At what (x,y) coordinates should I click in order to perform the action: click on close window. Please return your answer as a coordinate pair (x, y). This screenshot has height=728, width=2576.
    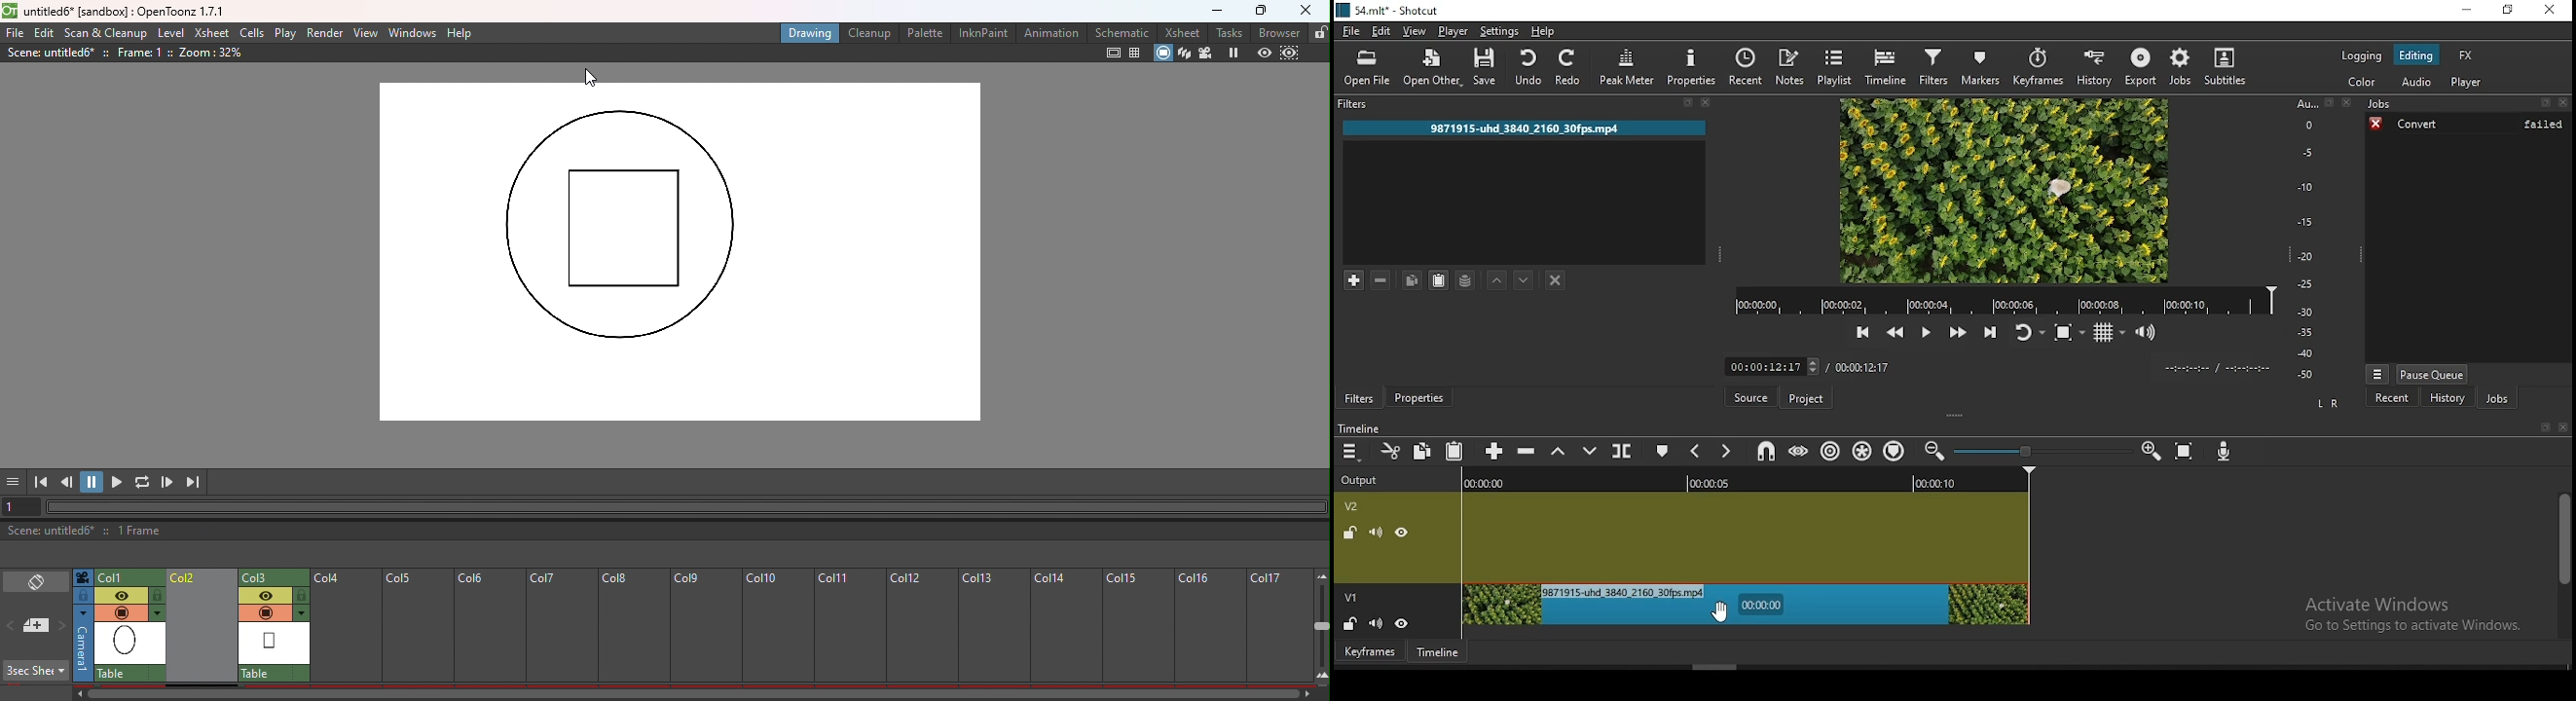
    Looking at the image, I should click on (2548, 11).